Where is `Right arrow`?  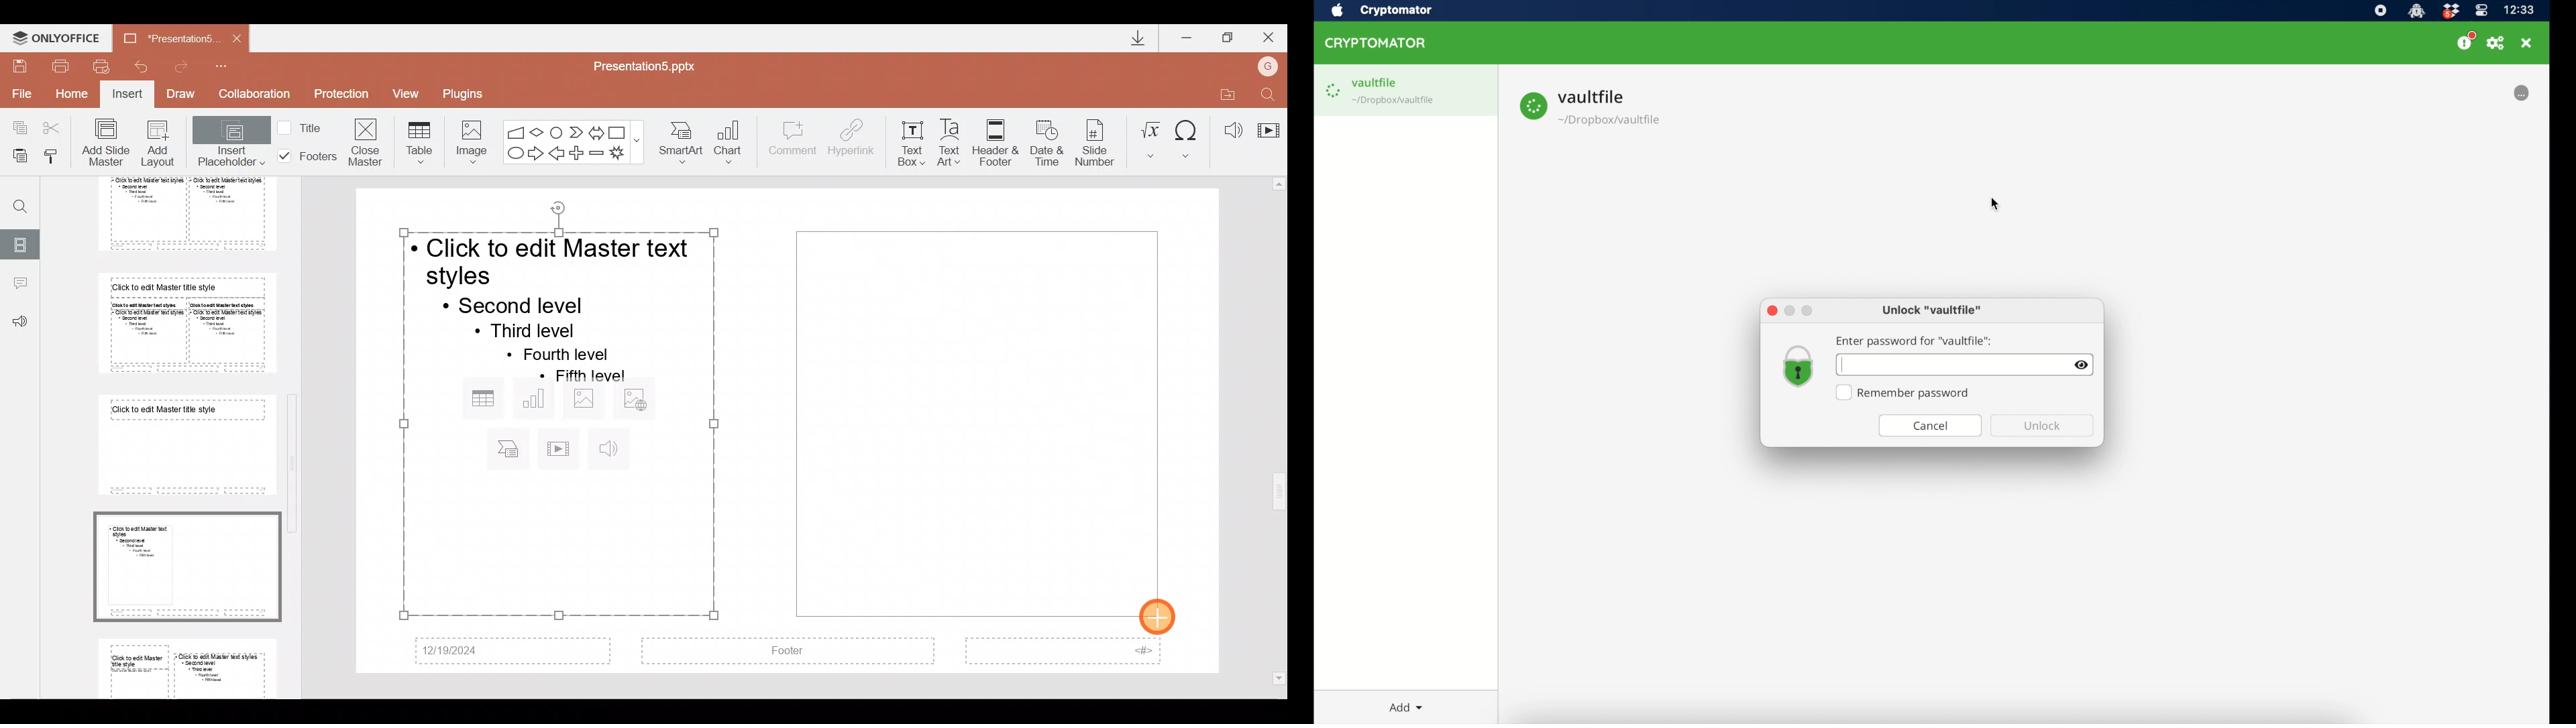
Right arrow is located at coordinates (535, 154).